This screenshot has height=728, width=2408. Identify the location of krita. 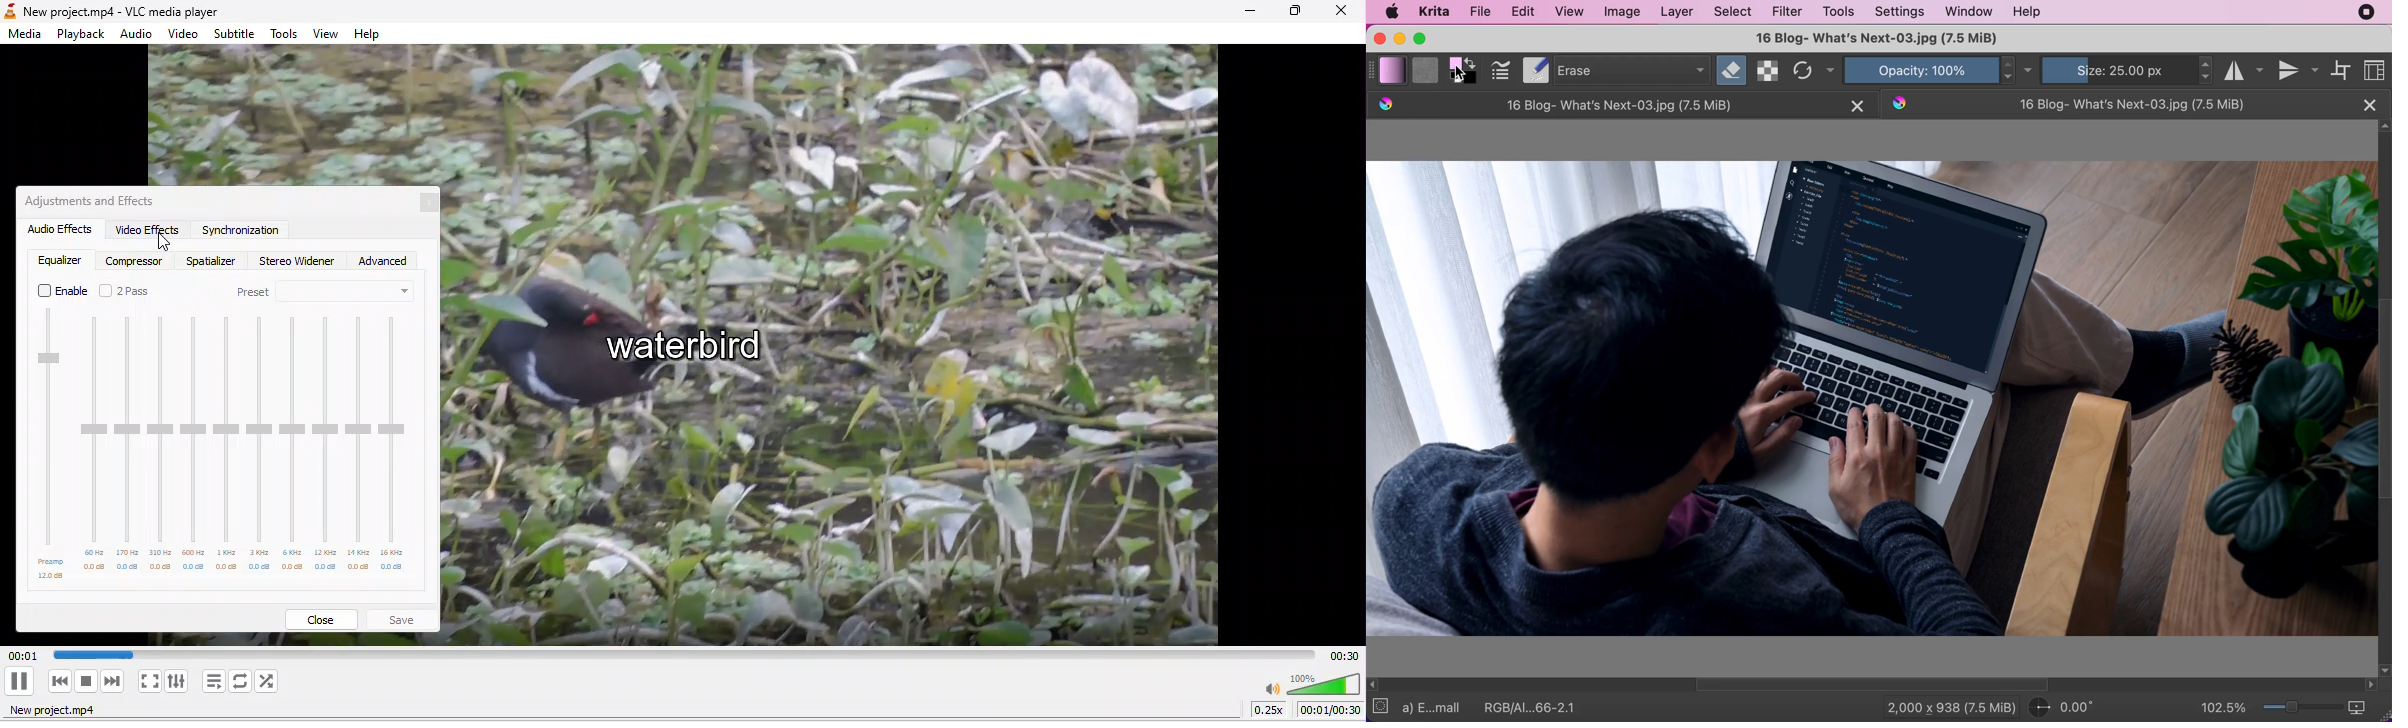
(1436, 10).